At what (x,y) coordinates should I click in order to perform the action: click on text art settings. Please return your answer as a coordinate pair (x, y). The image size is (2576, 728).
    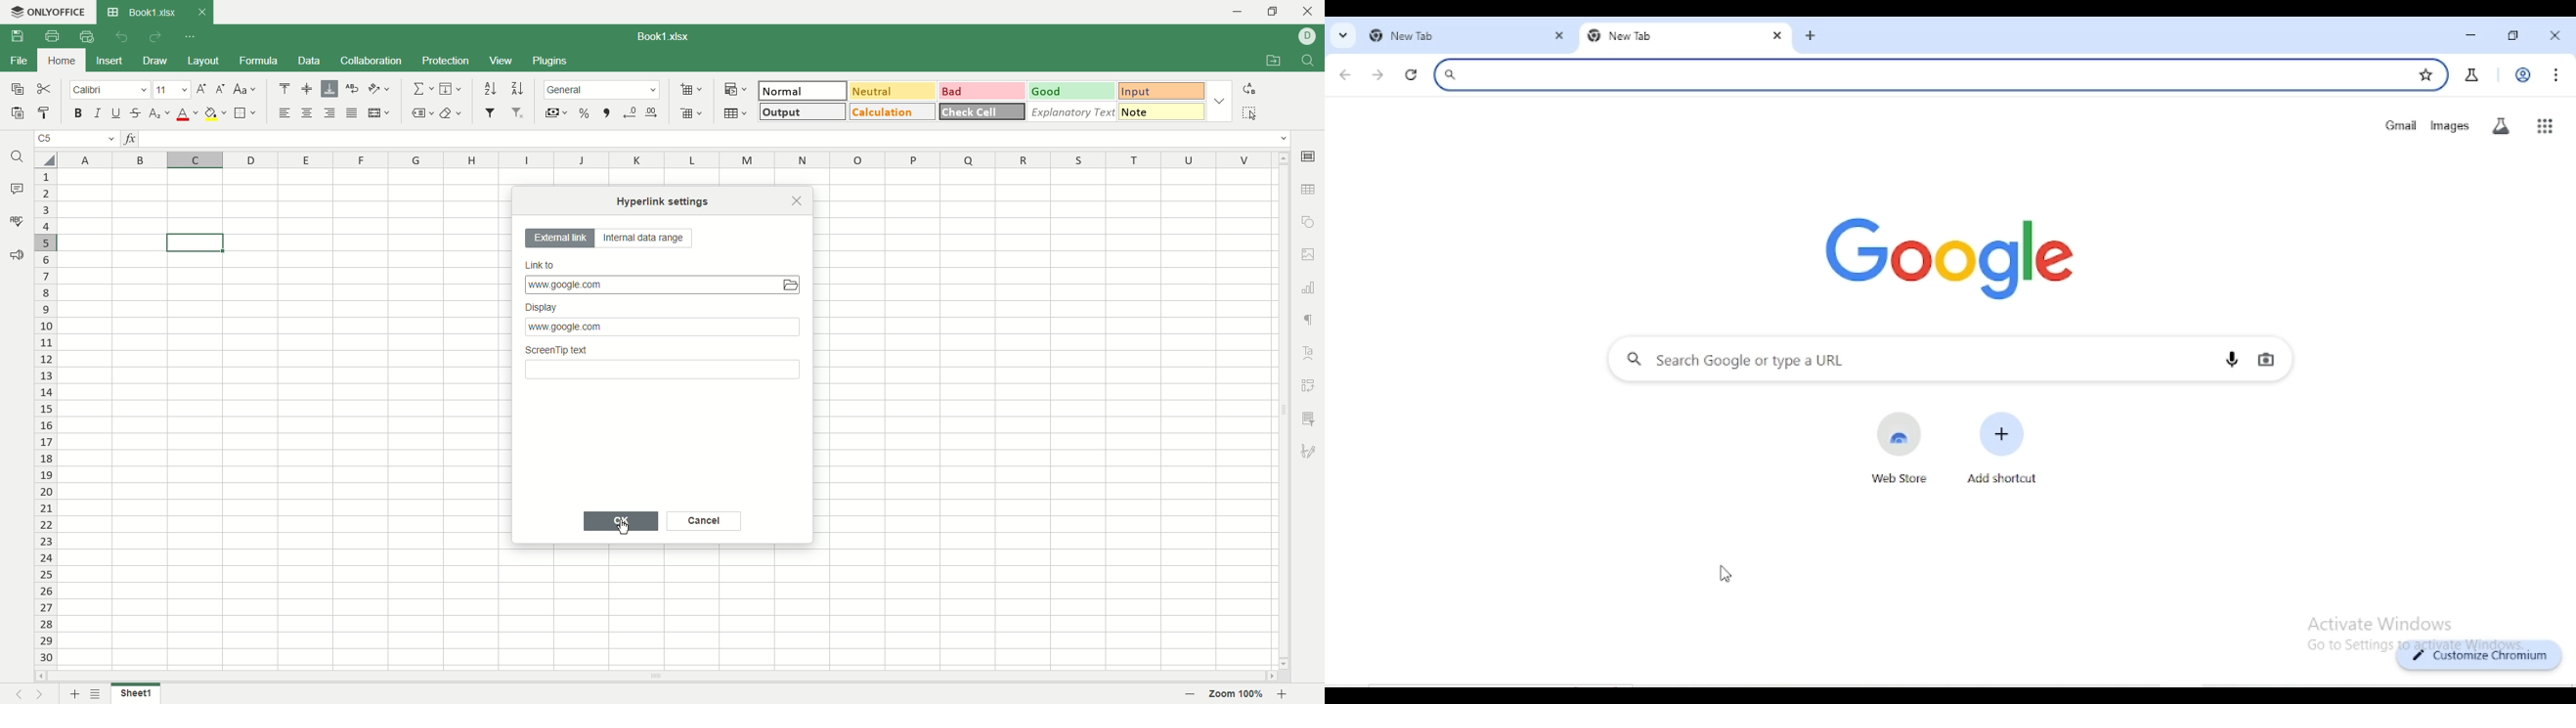
    Looking at the image, I should click on (1312, 350).